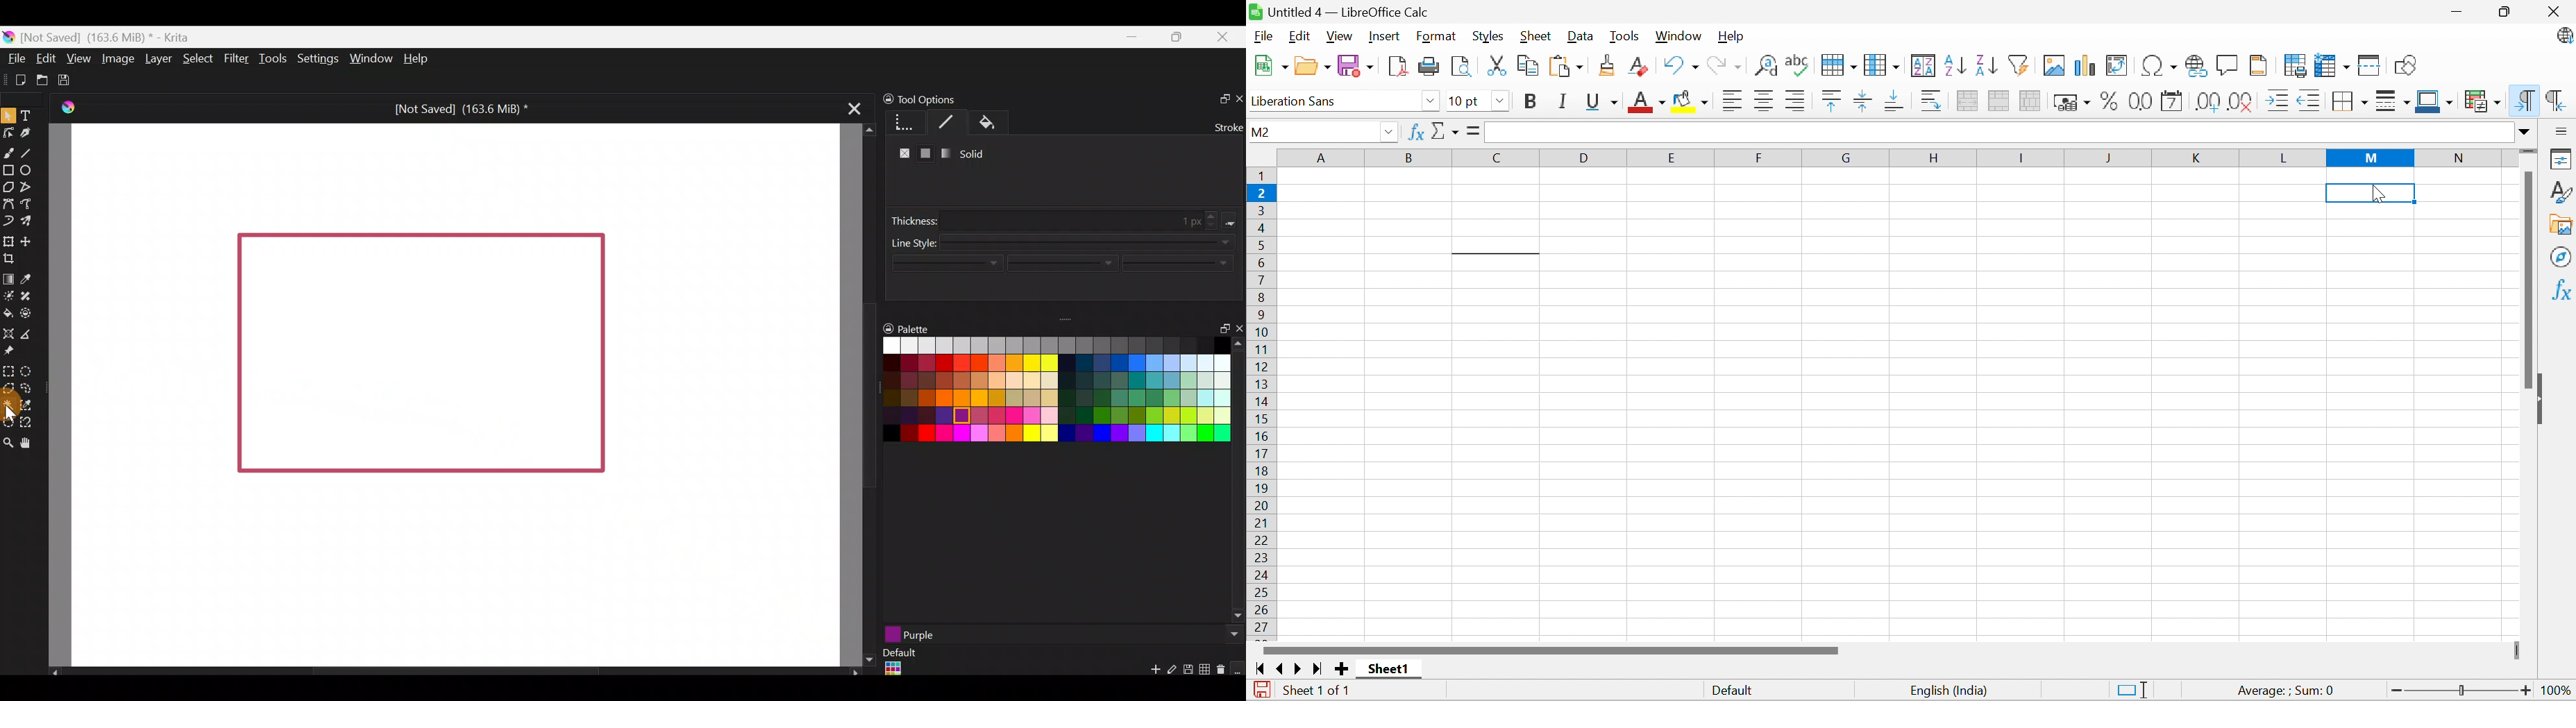 Image resolution: width=2576 pixels, height=728 pixels. I want to click on Purple color, so click(905, 635).